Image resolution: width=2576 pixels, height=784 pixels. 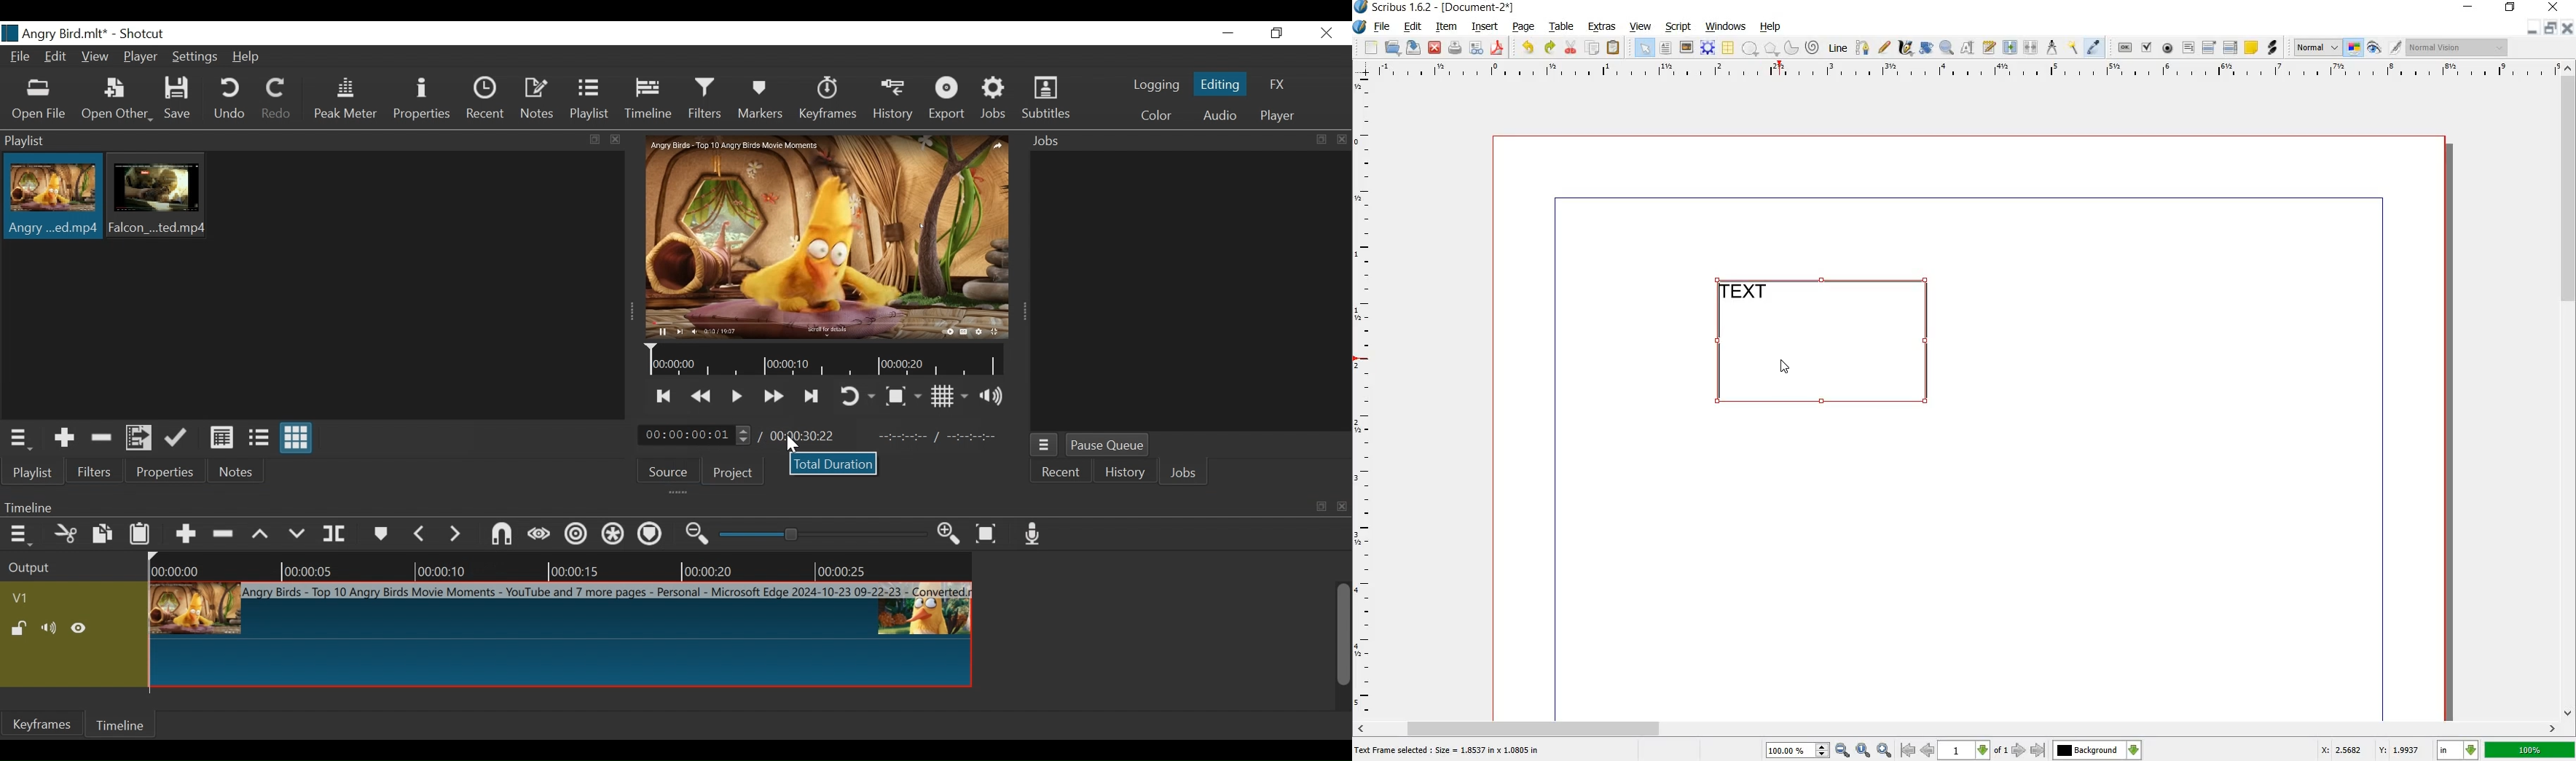 I want to click on Toggle display grid on player, so click(x=953, y=396).